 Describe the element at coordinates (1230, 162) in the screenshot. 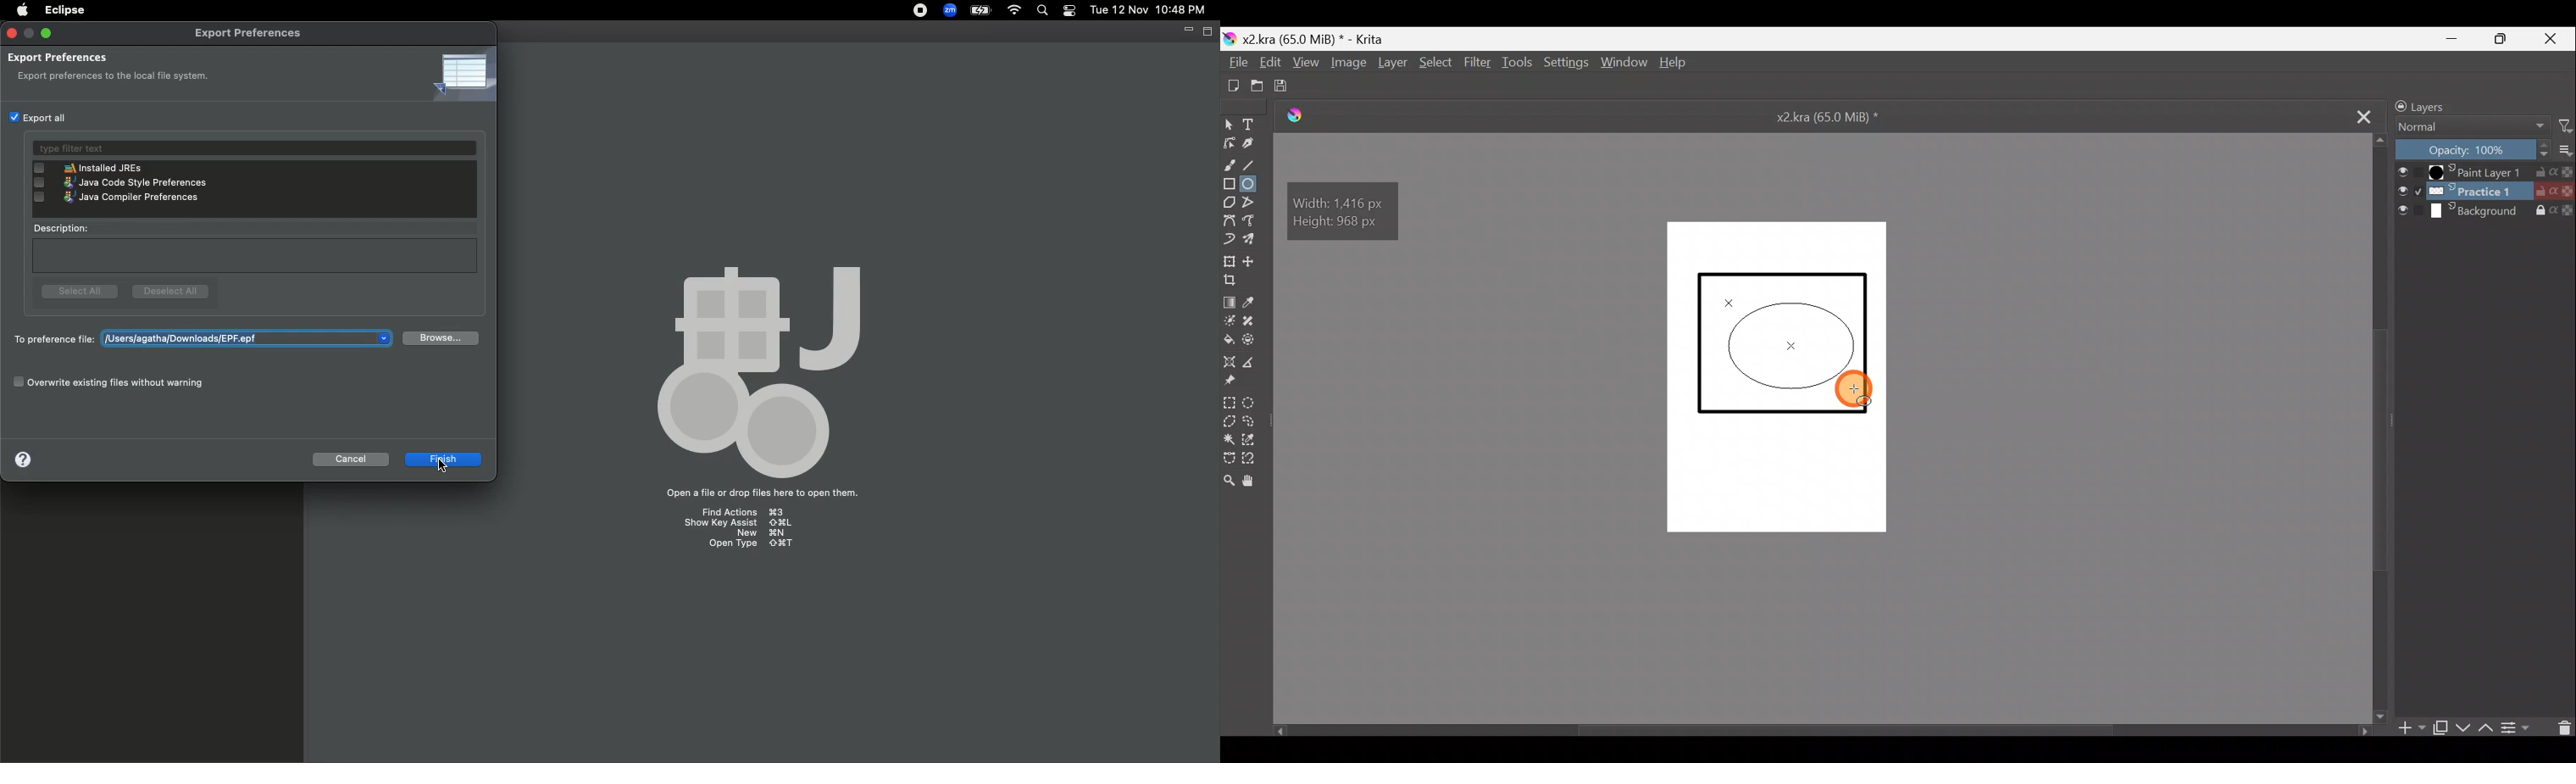

I see `Freehand brush tool` at that location.